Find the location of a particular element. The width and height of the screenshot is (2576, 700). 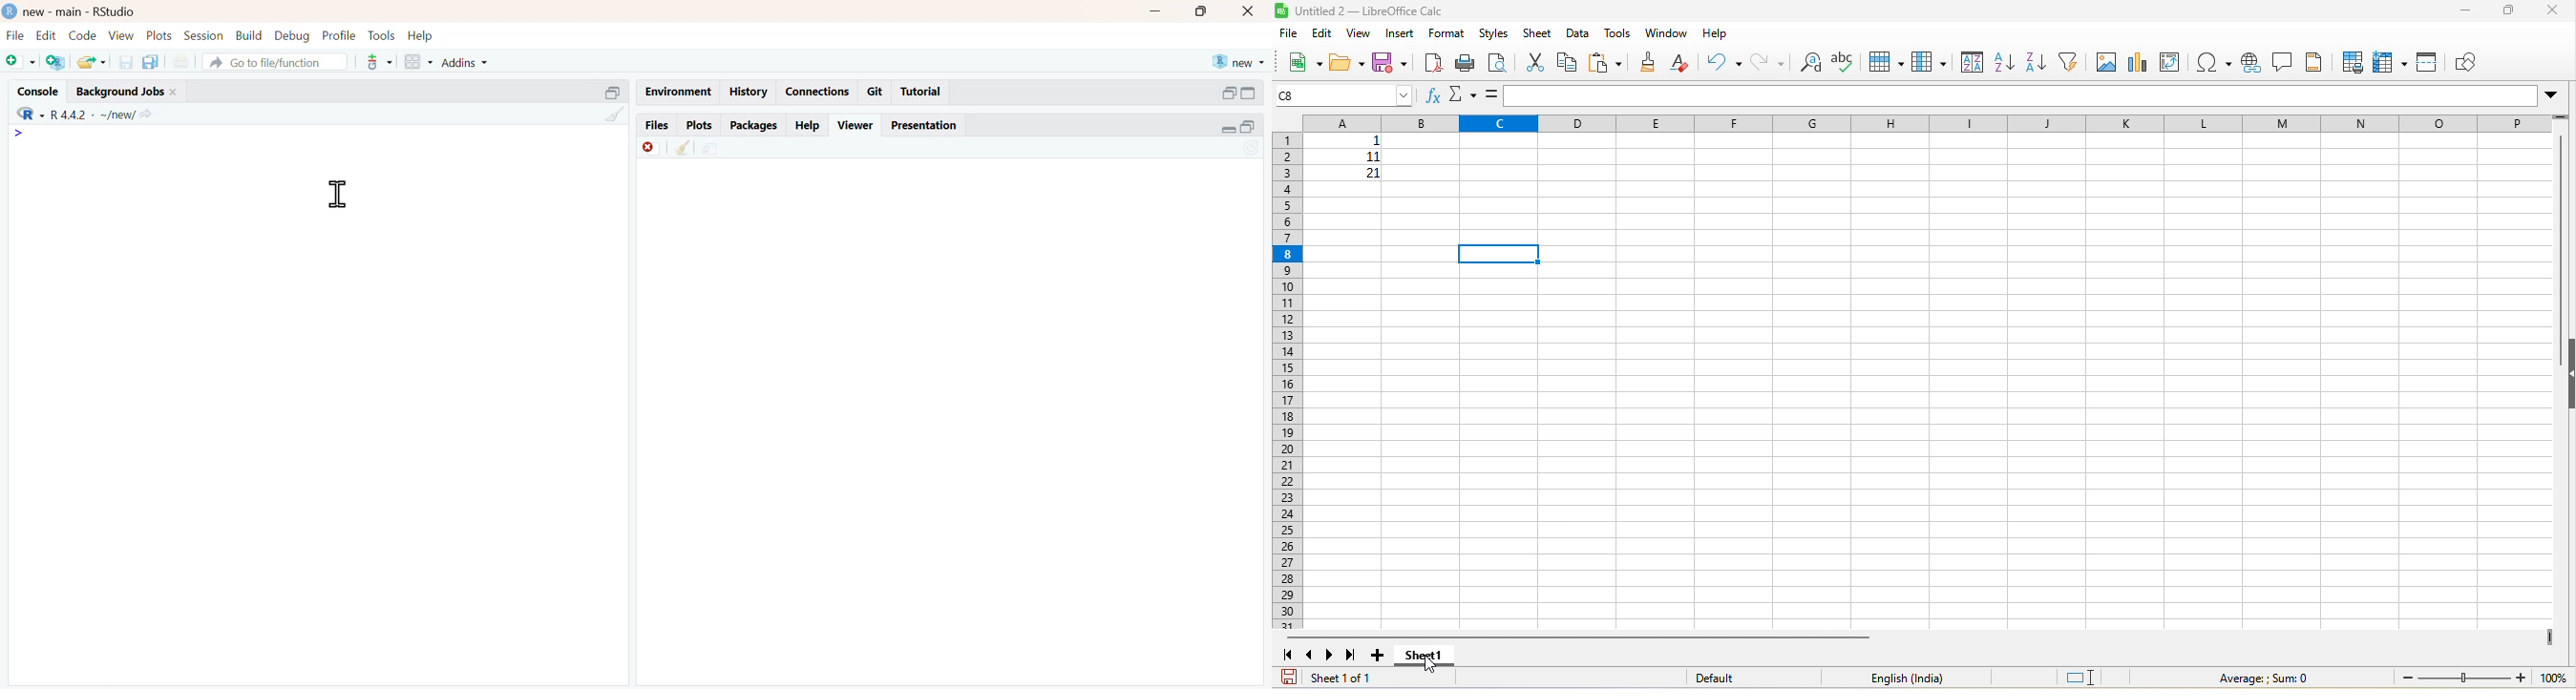

formula is located at coordinates (2261, 678).